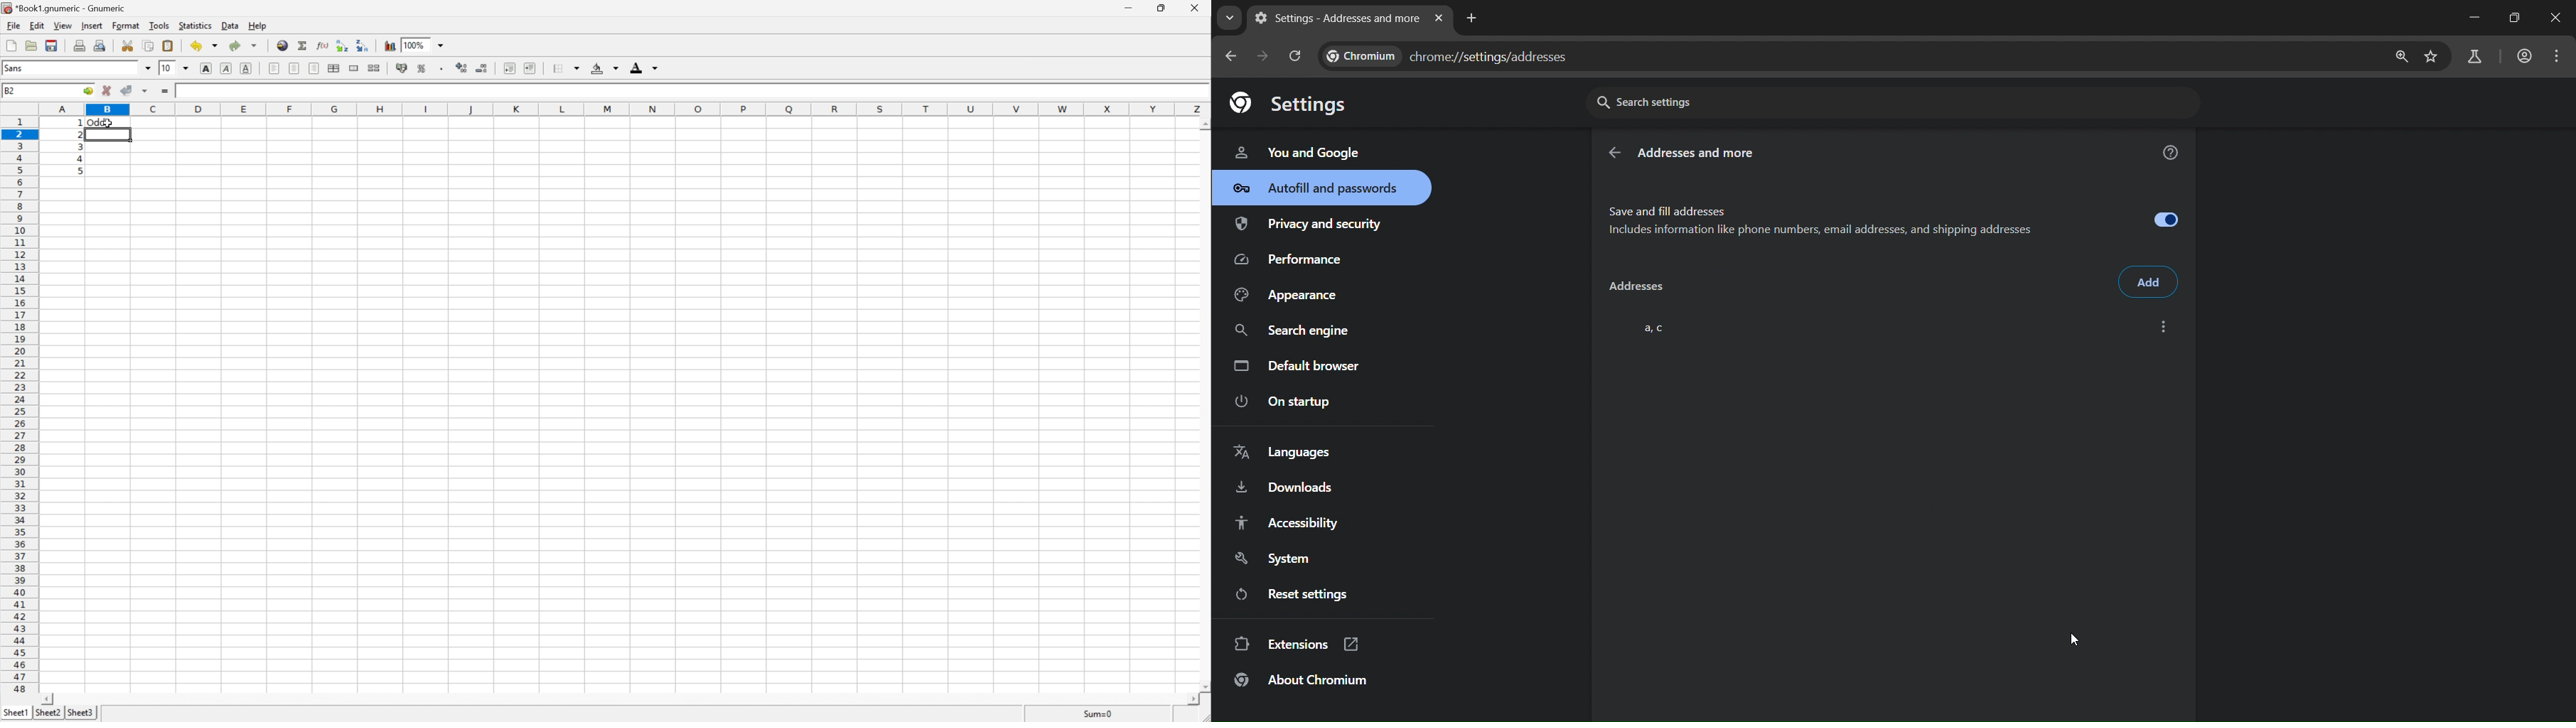 Image resolution: width=2576 pixels, height=728 pixels. I want to click on you and google , so click(1297, 151).